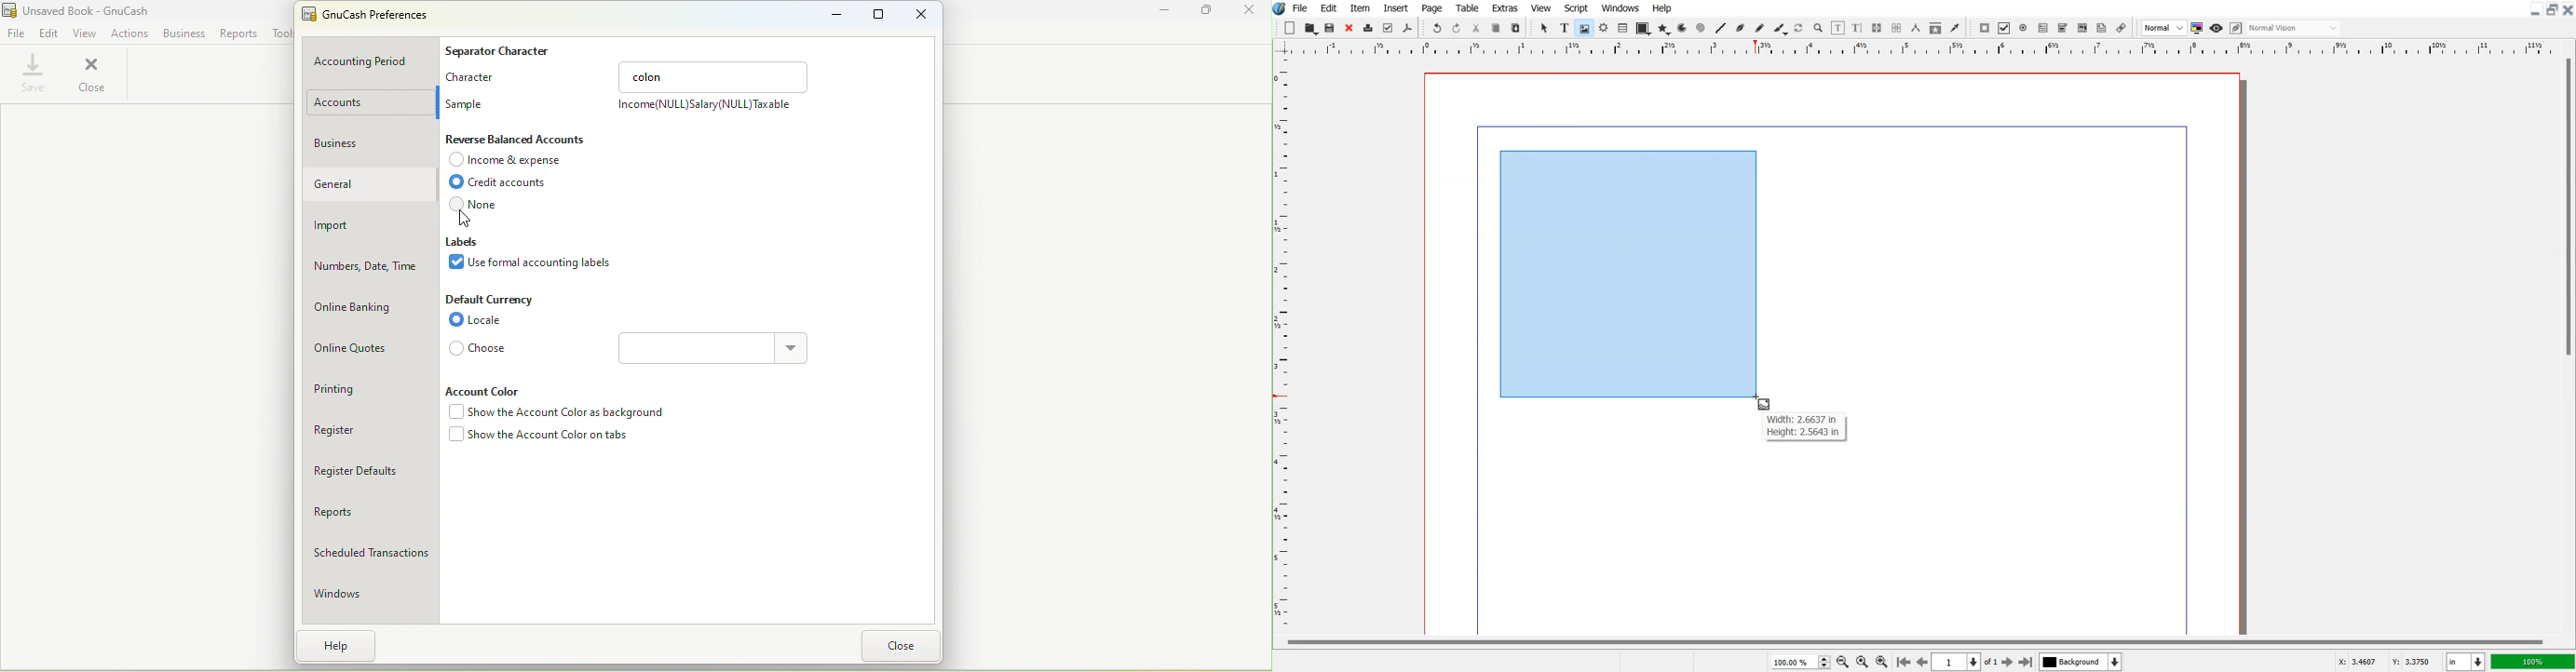  What do you see at coordinates (1516, 27) in the screenshot?
I see `Paste` at bounding box center [1516, 27].